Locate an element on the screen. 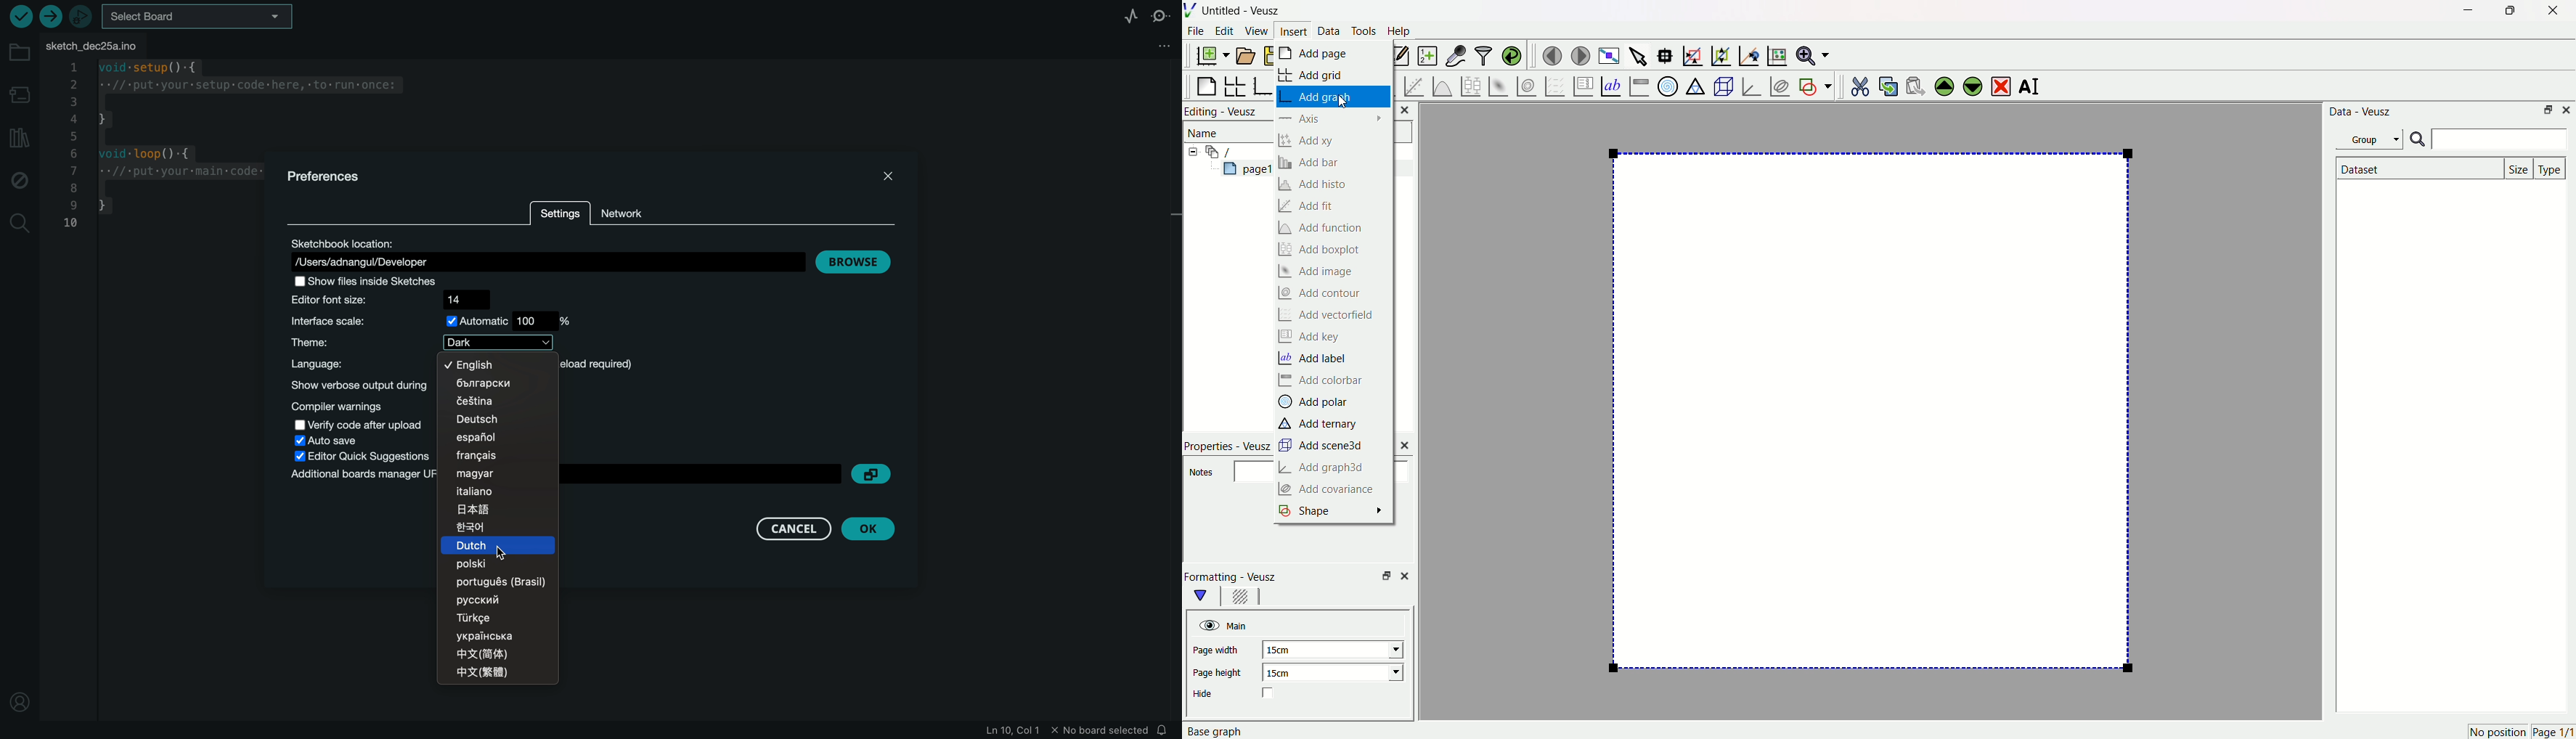  plot a function is located at coordinates (1441, 86).